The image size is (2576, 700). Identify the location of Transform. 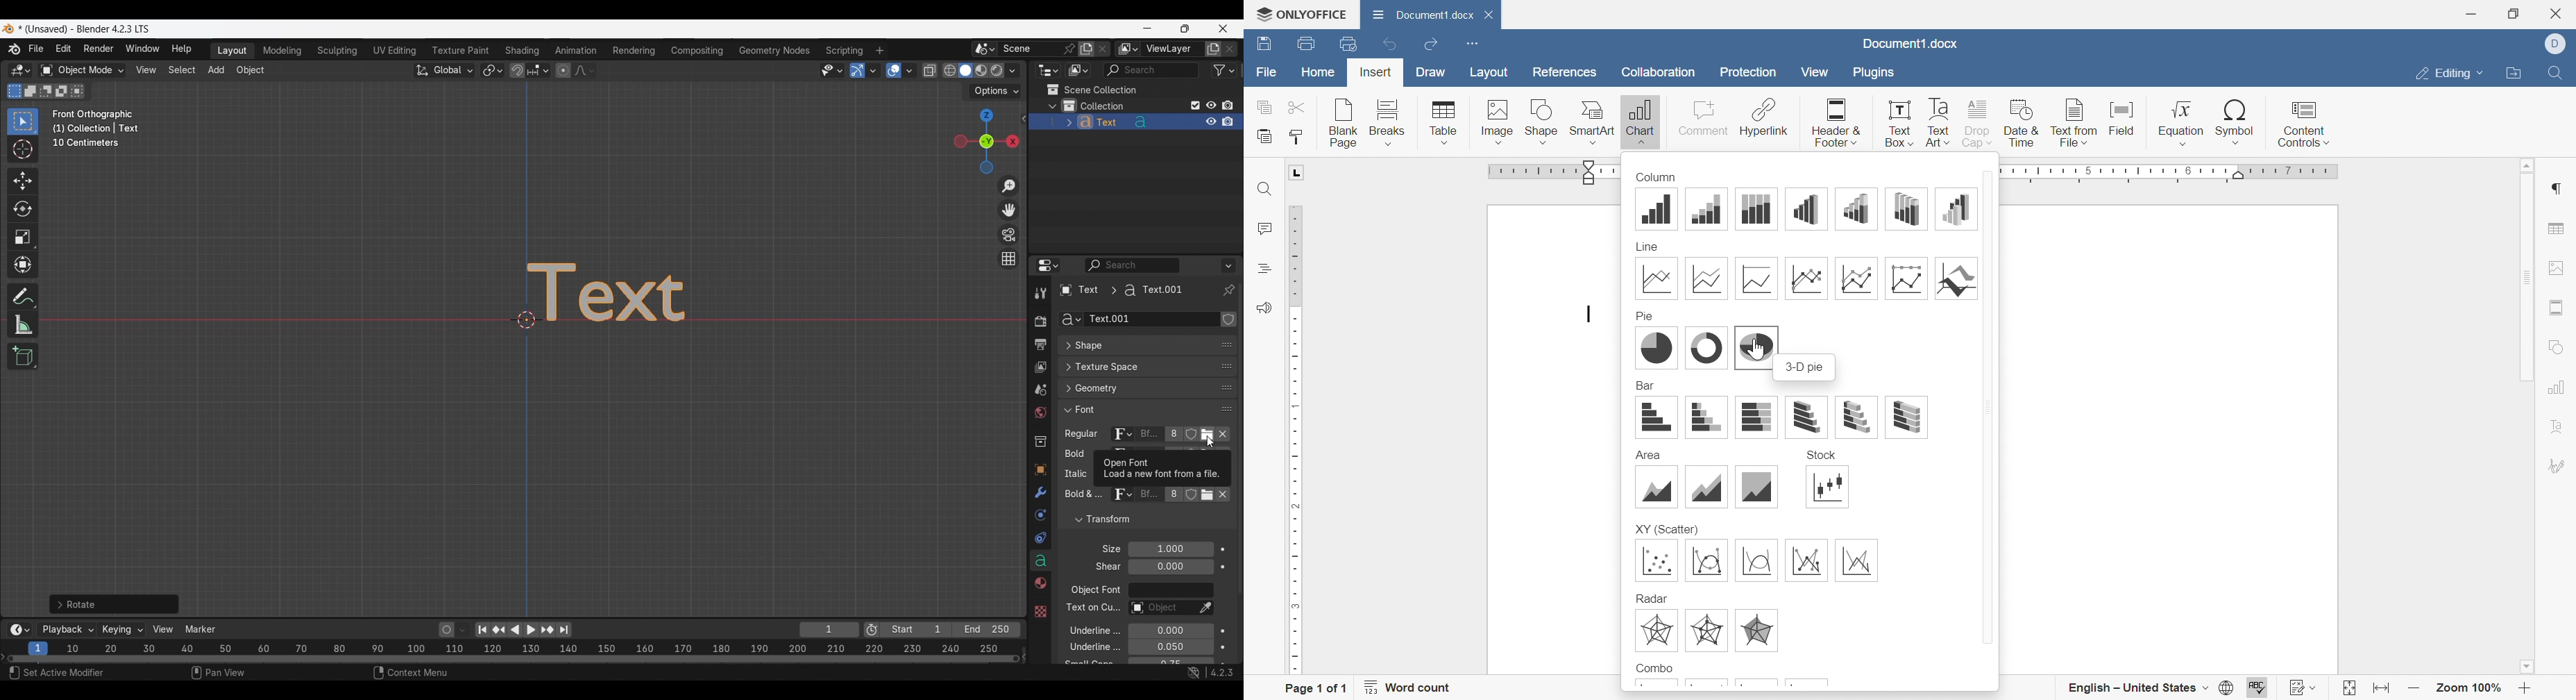
(22, 266).